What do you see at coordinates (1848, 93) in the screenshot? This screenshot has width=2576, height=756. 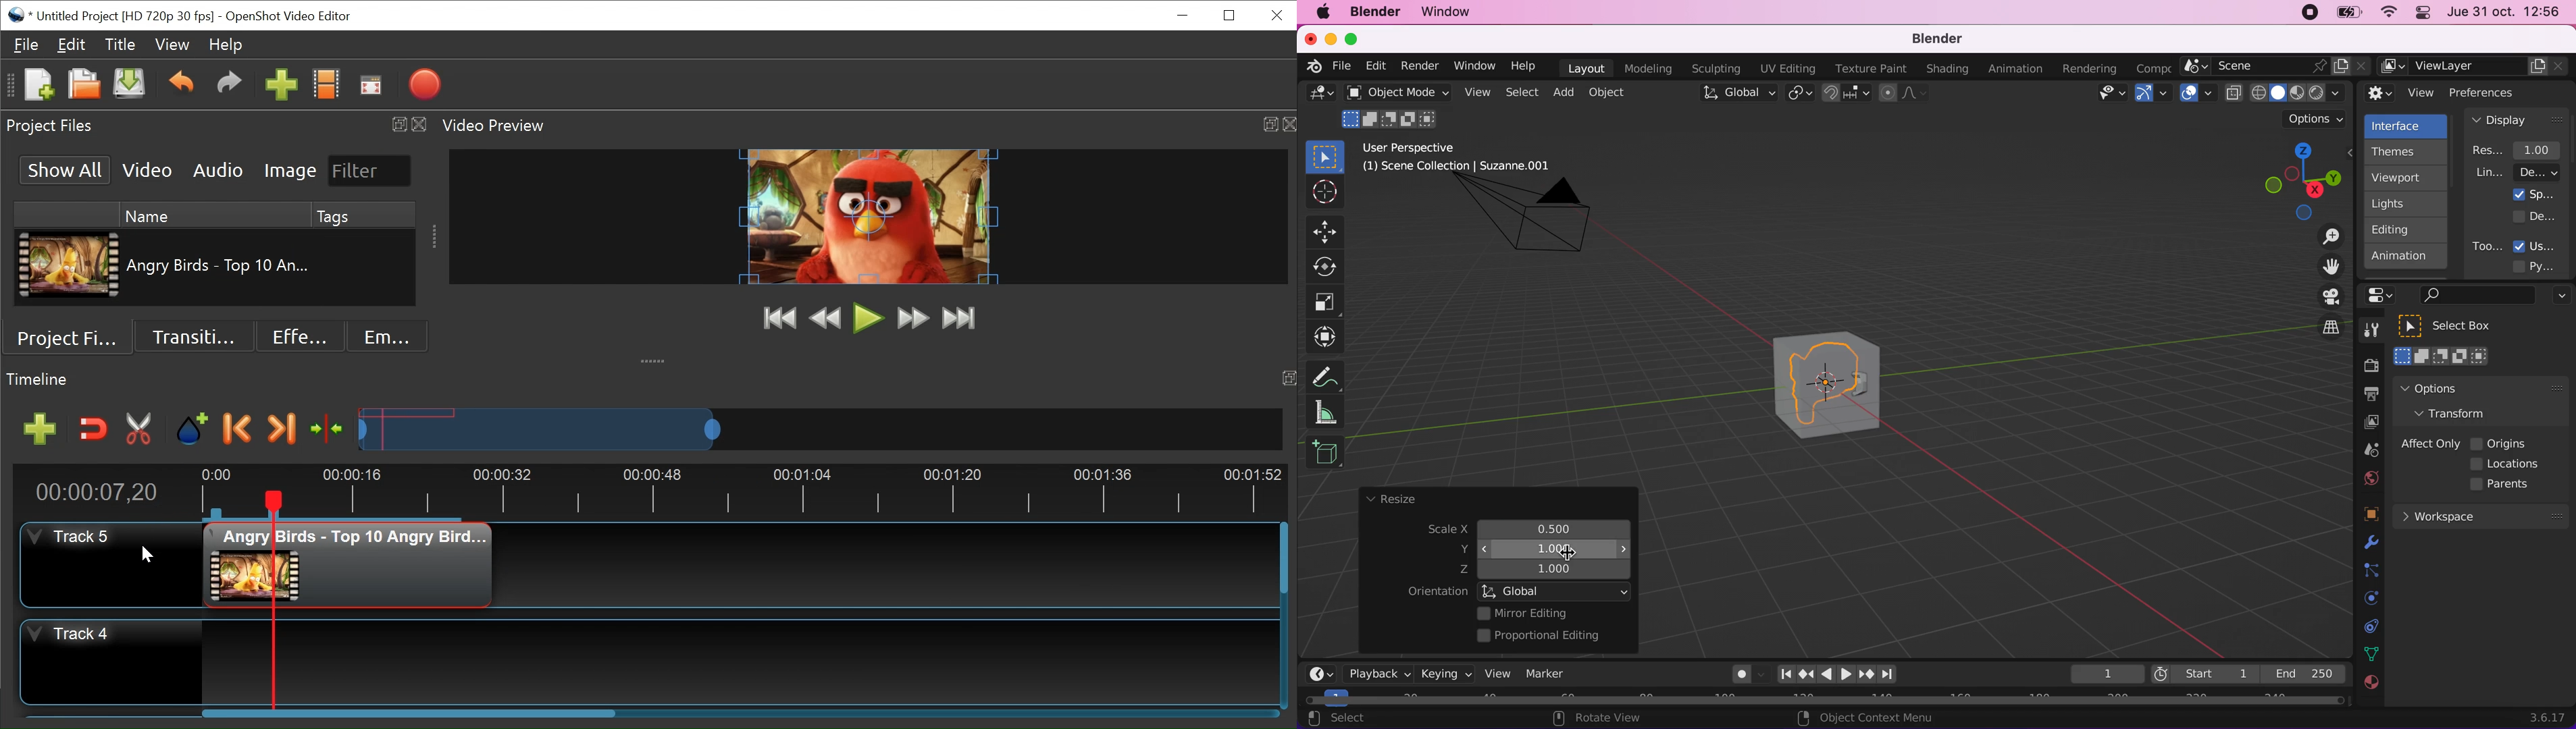 I see `snap` at bounding box center [1848, 93].